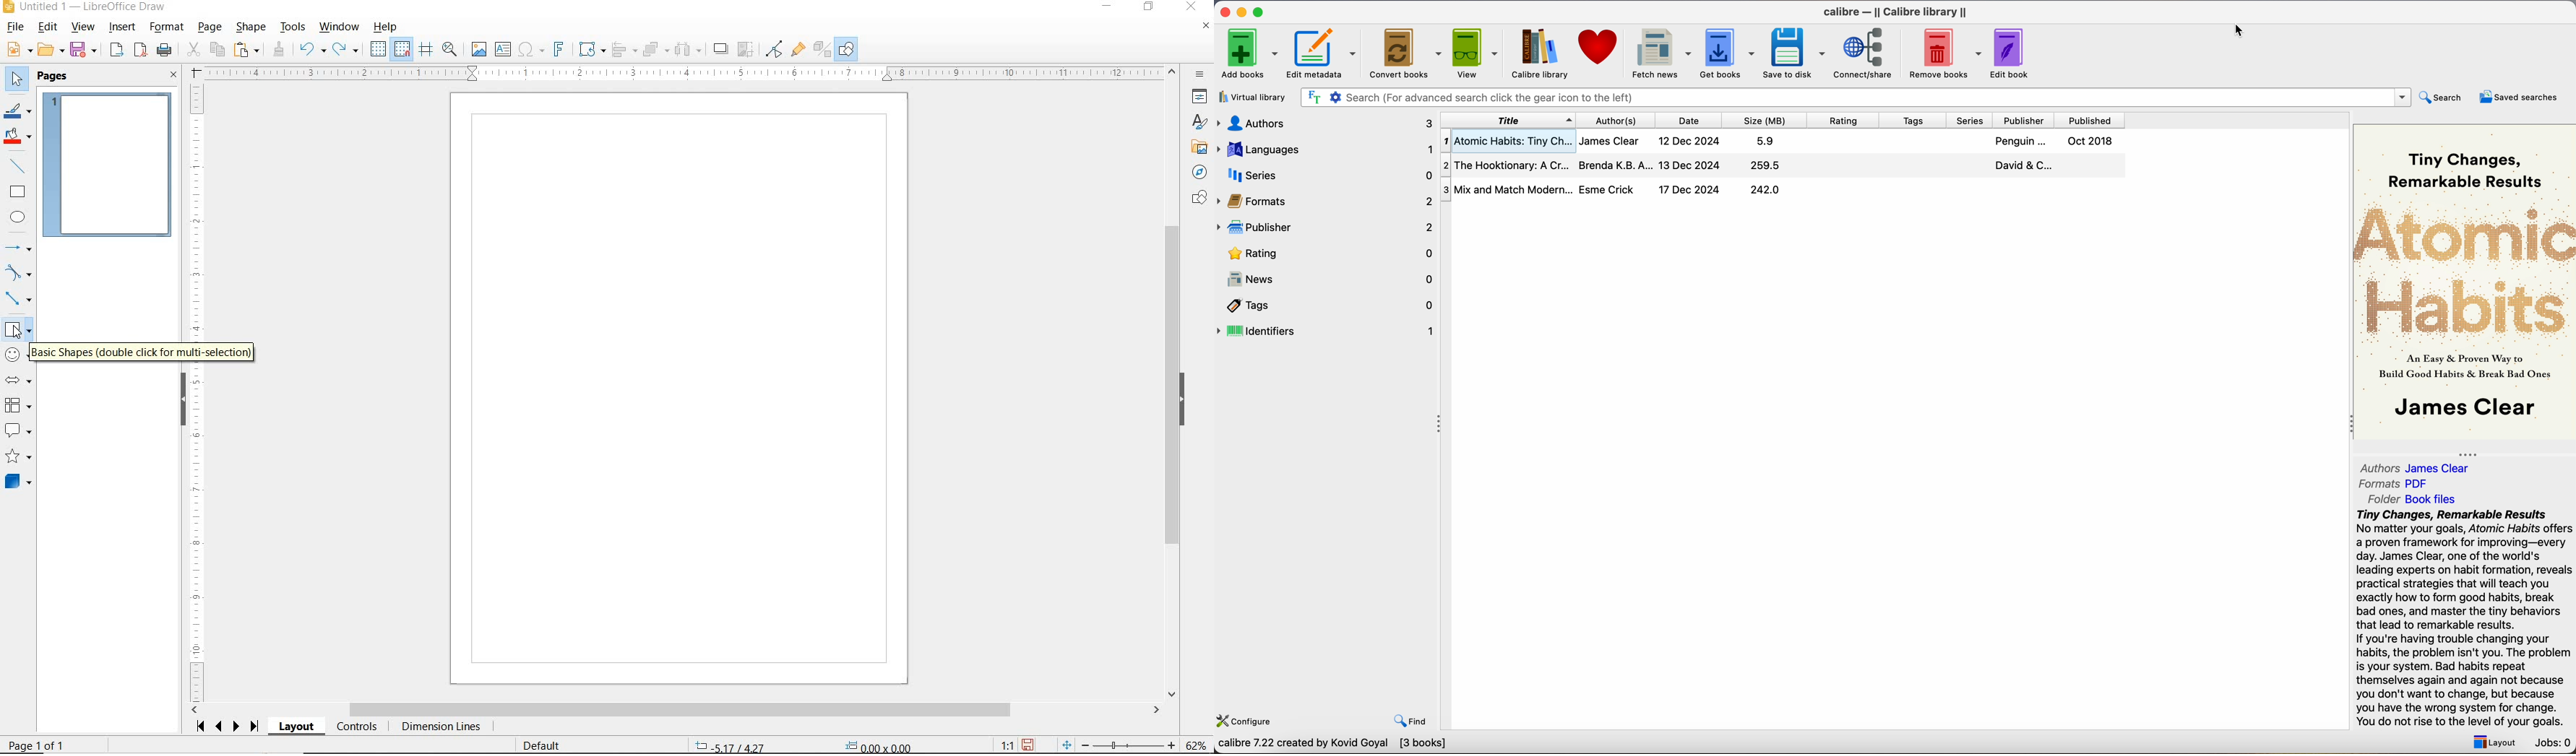 This screenshot has width=2576, height=756. I want to click on remove books, so click(1946, 54).